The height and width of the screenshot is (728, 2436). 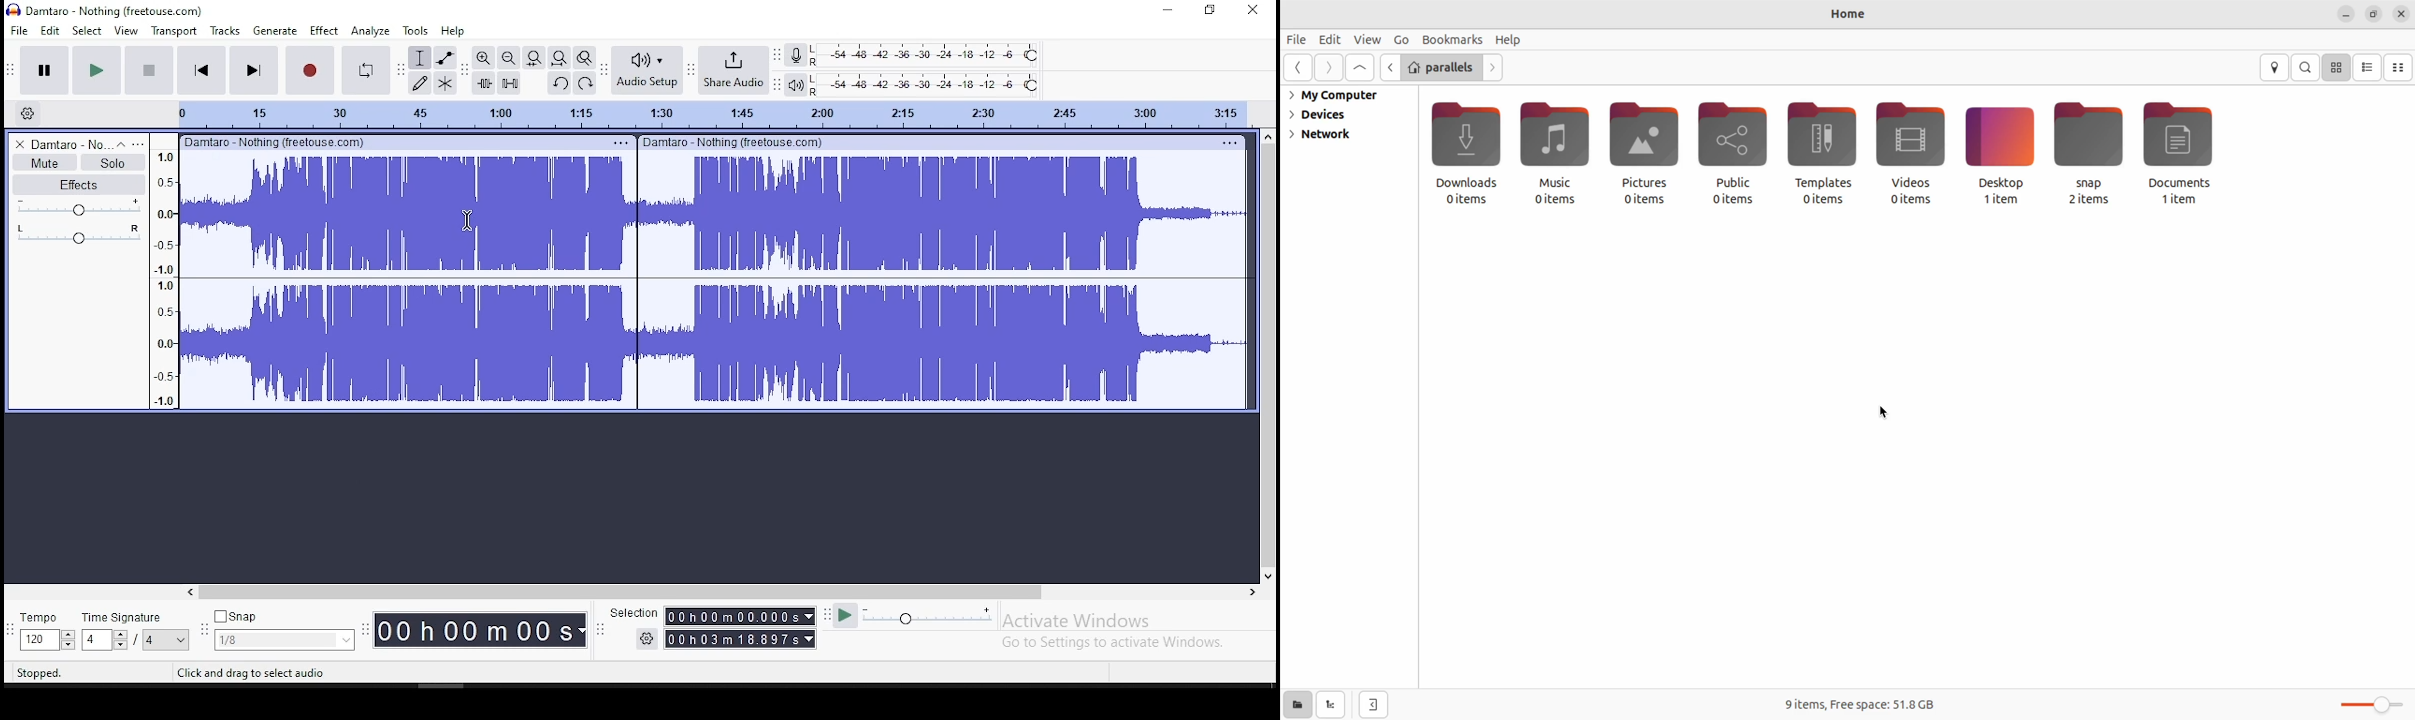 What do you see at coordinates (1210, 11) in the screenshot?
I see `restore` at bounding box center [1210, 11].